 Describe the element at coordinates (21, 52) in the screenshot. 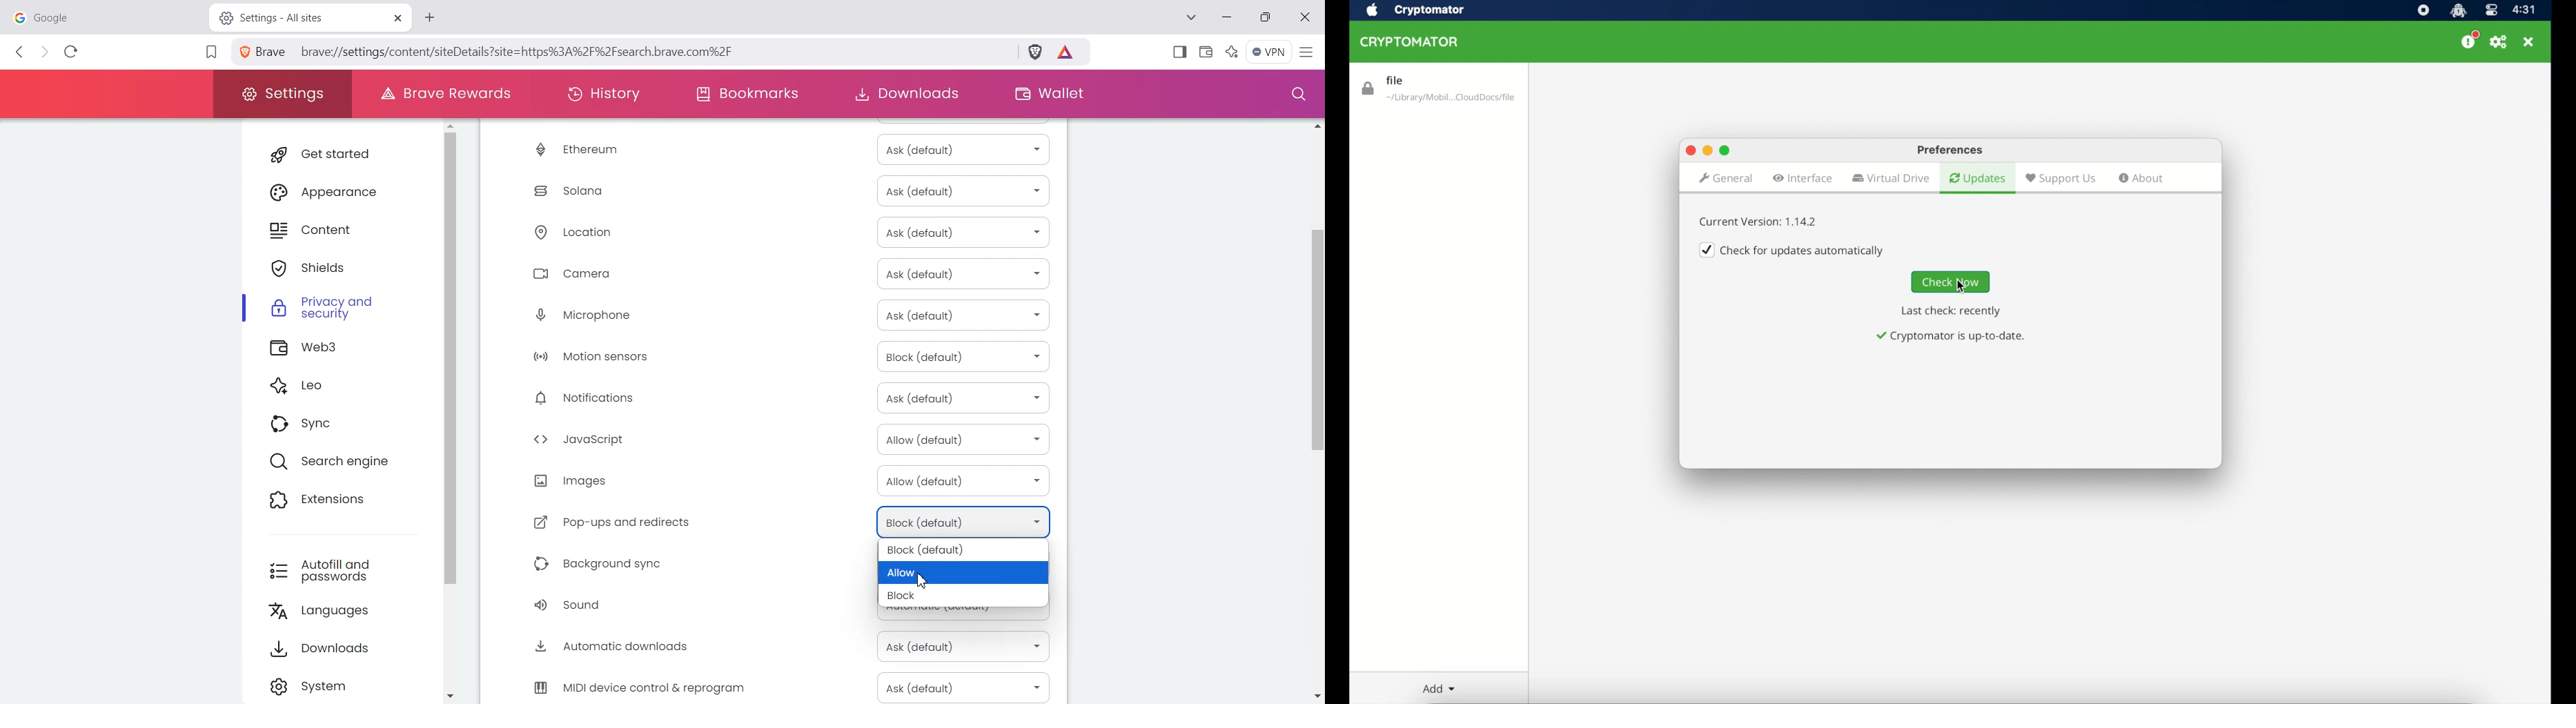

I see `Back` at that location.